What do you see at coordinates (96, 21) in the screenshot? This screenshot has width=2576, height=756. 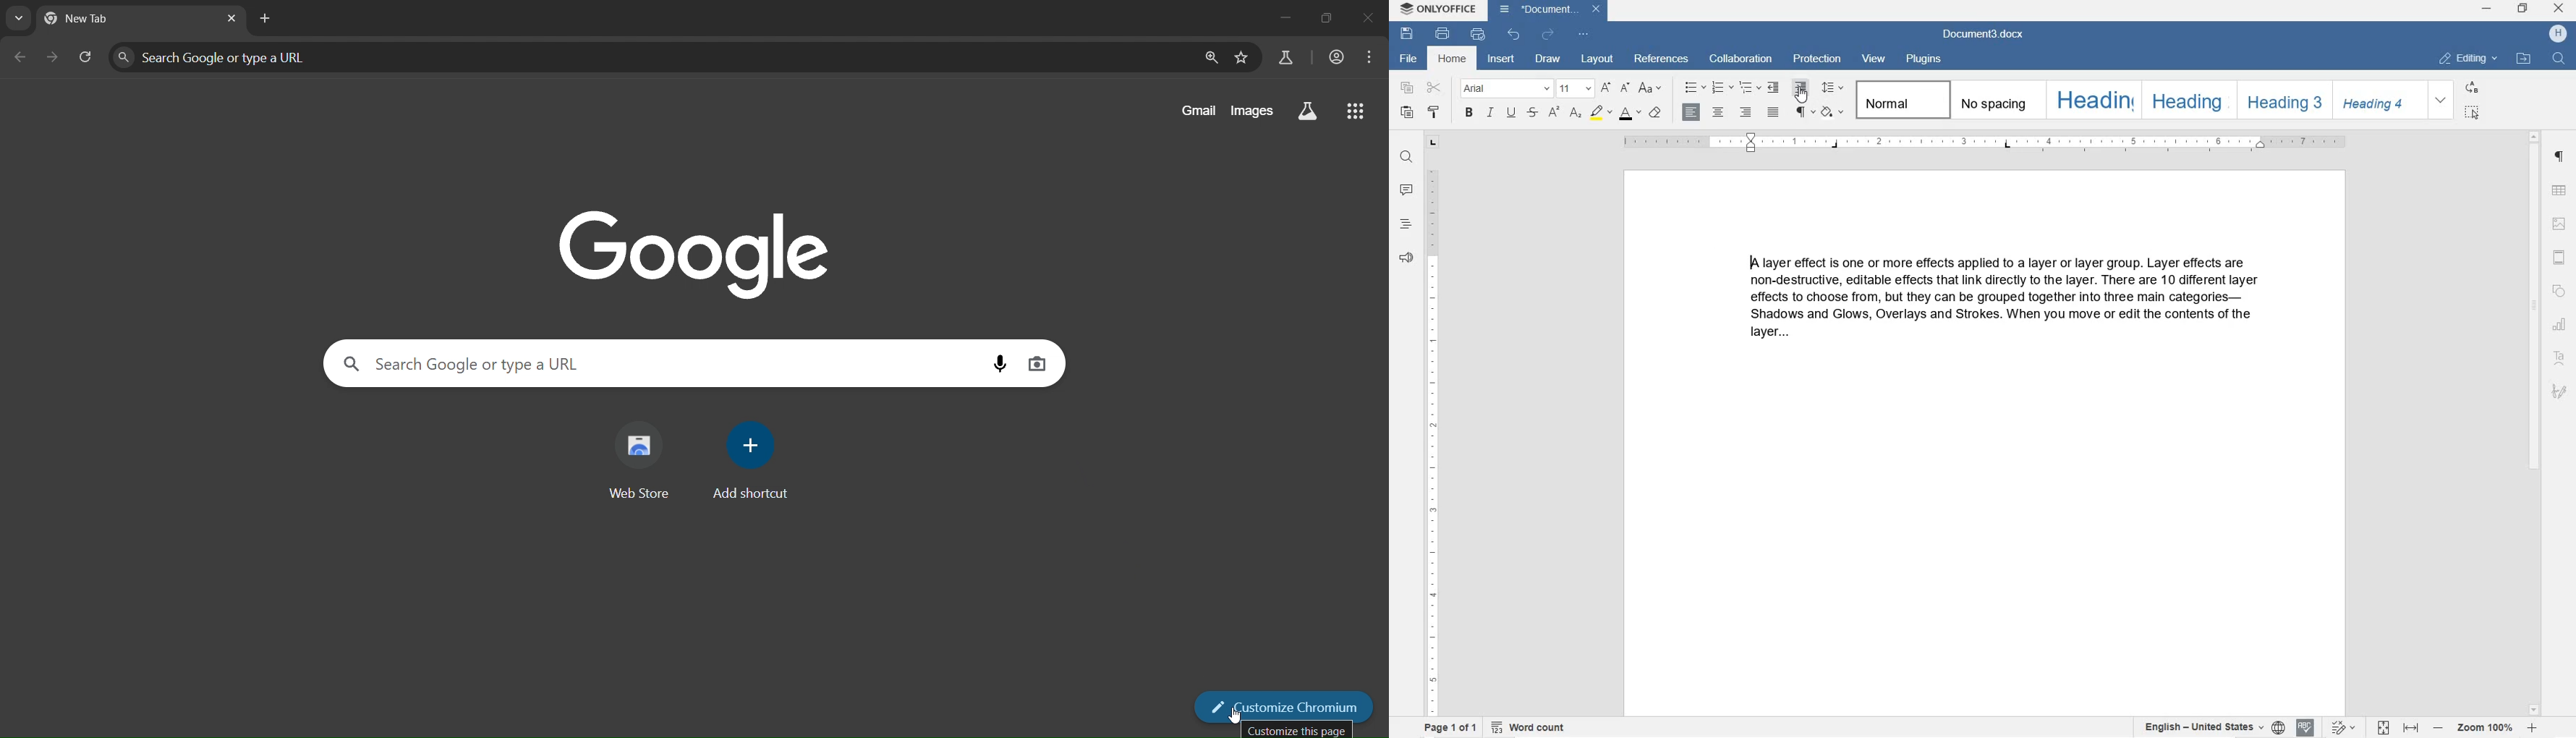 I see `current tab` at bounding box center [96, 21].